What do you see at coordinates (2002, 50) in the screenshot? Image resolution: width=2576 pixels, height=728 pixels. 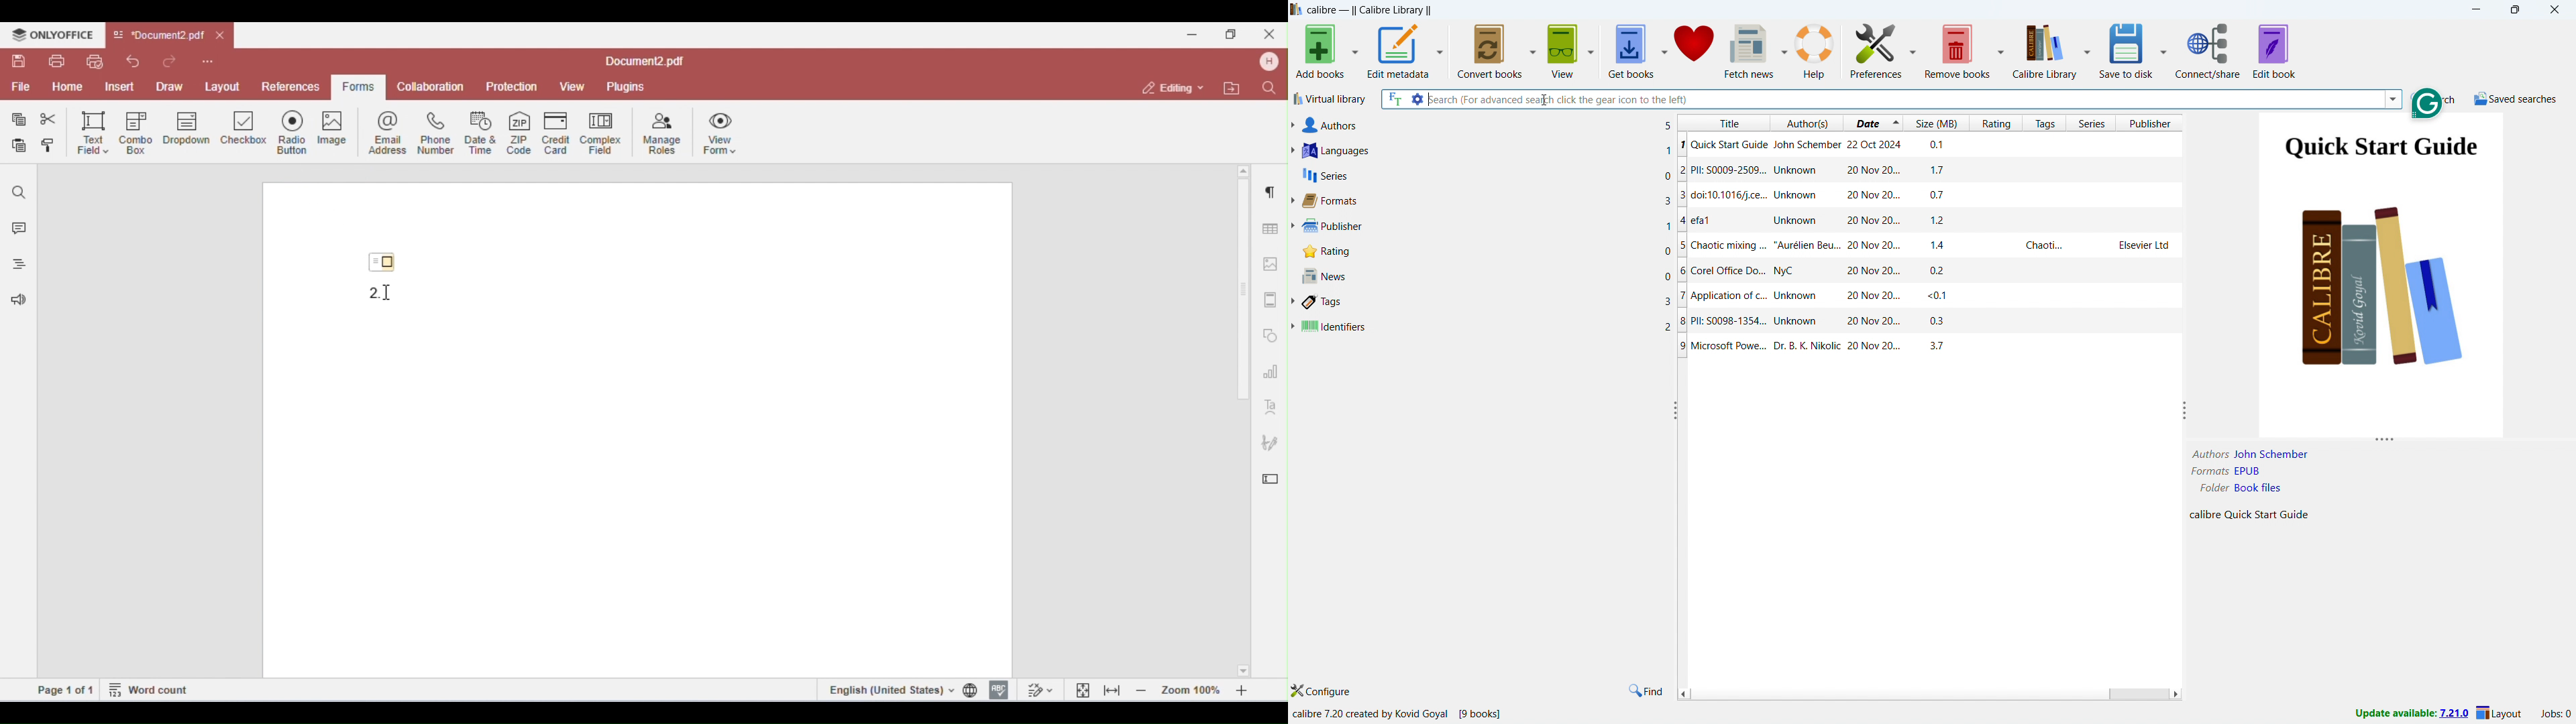 I see `remove books options` at bounding box center [2002, 50].